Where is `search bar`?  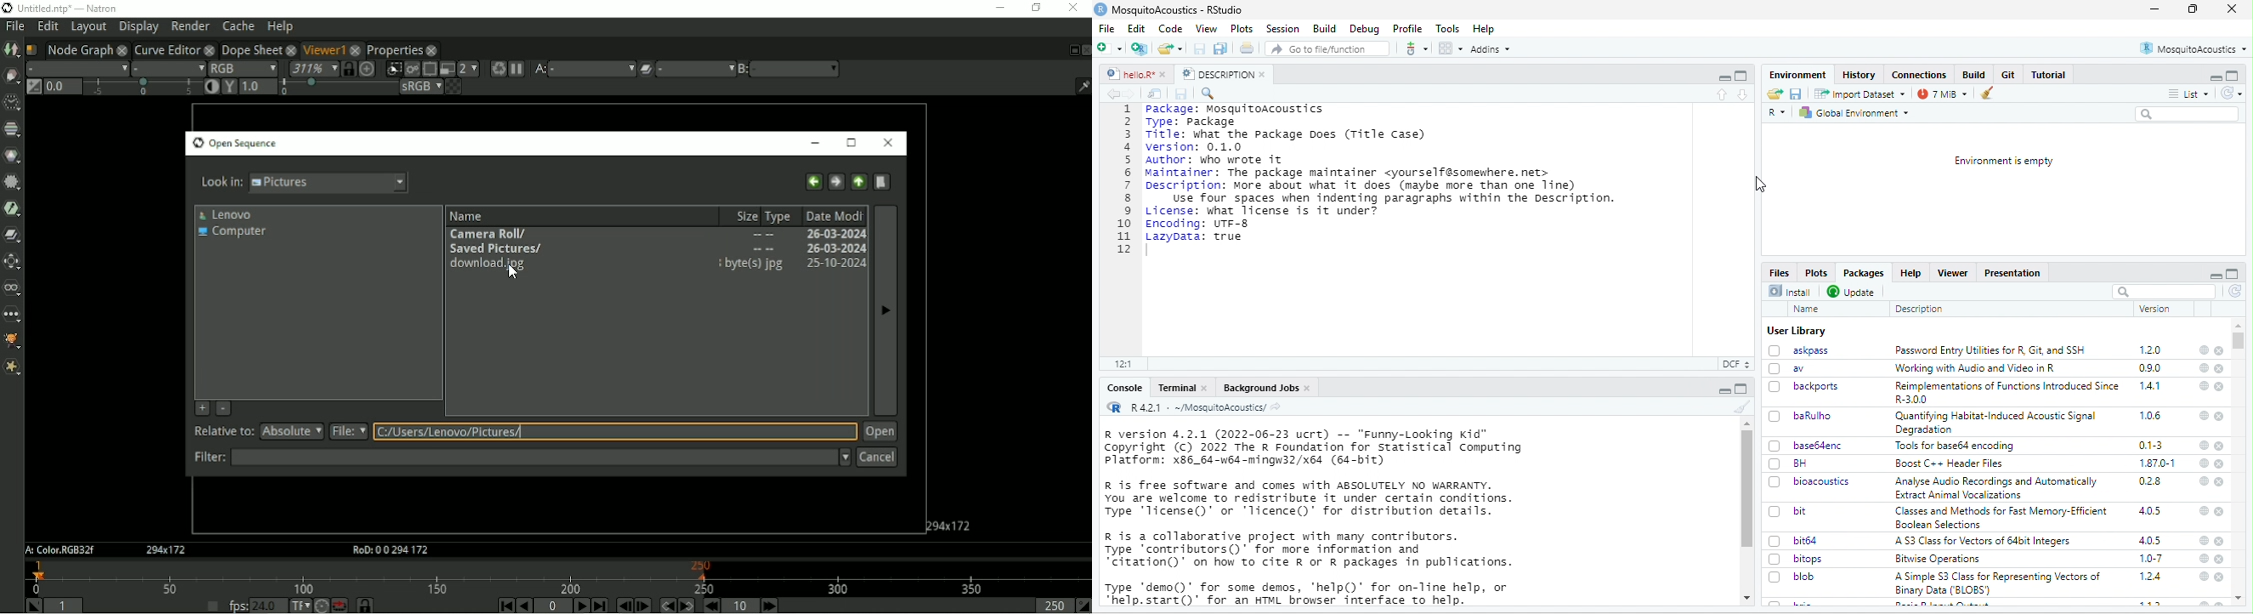
search bar is located at coordinates (2165, 291).